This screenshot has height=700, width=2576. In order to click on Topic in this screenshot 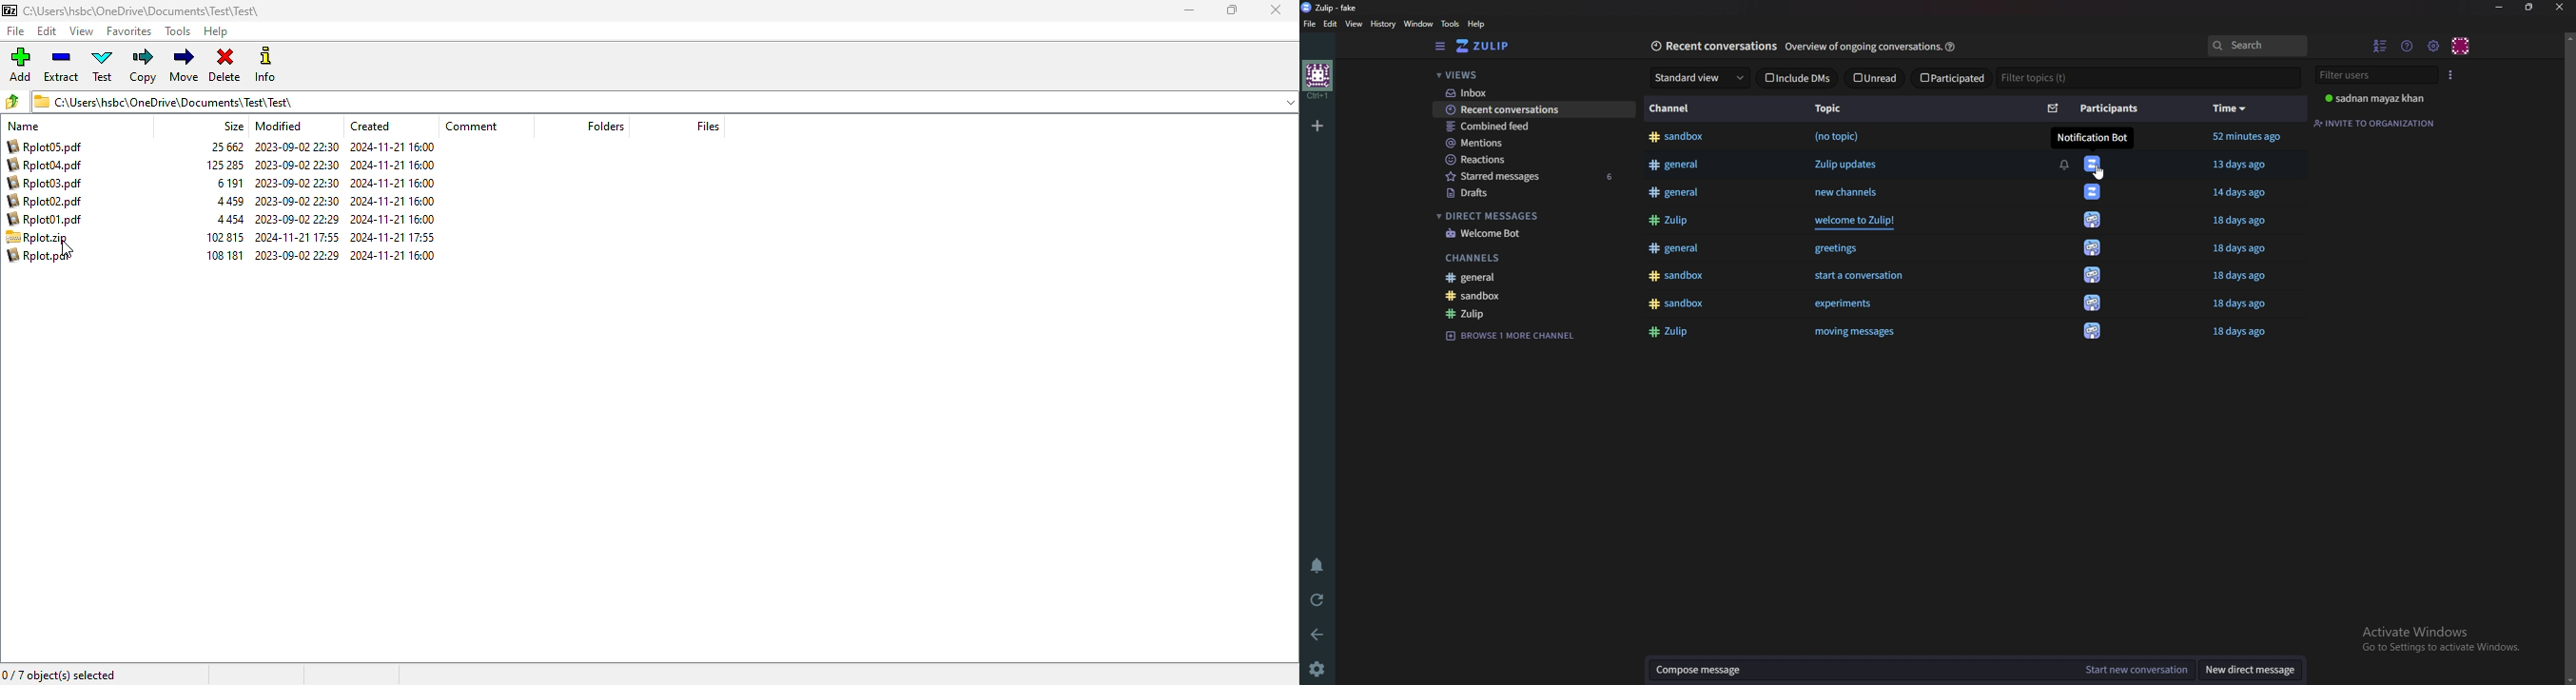, I will do `click(1831, 107)`.